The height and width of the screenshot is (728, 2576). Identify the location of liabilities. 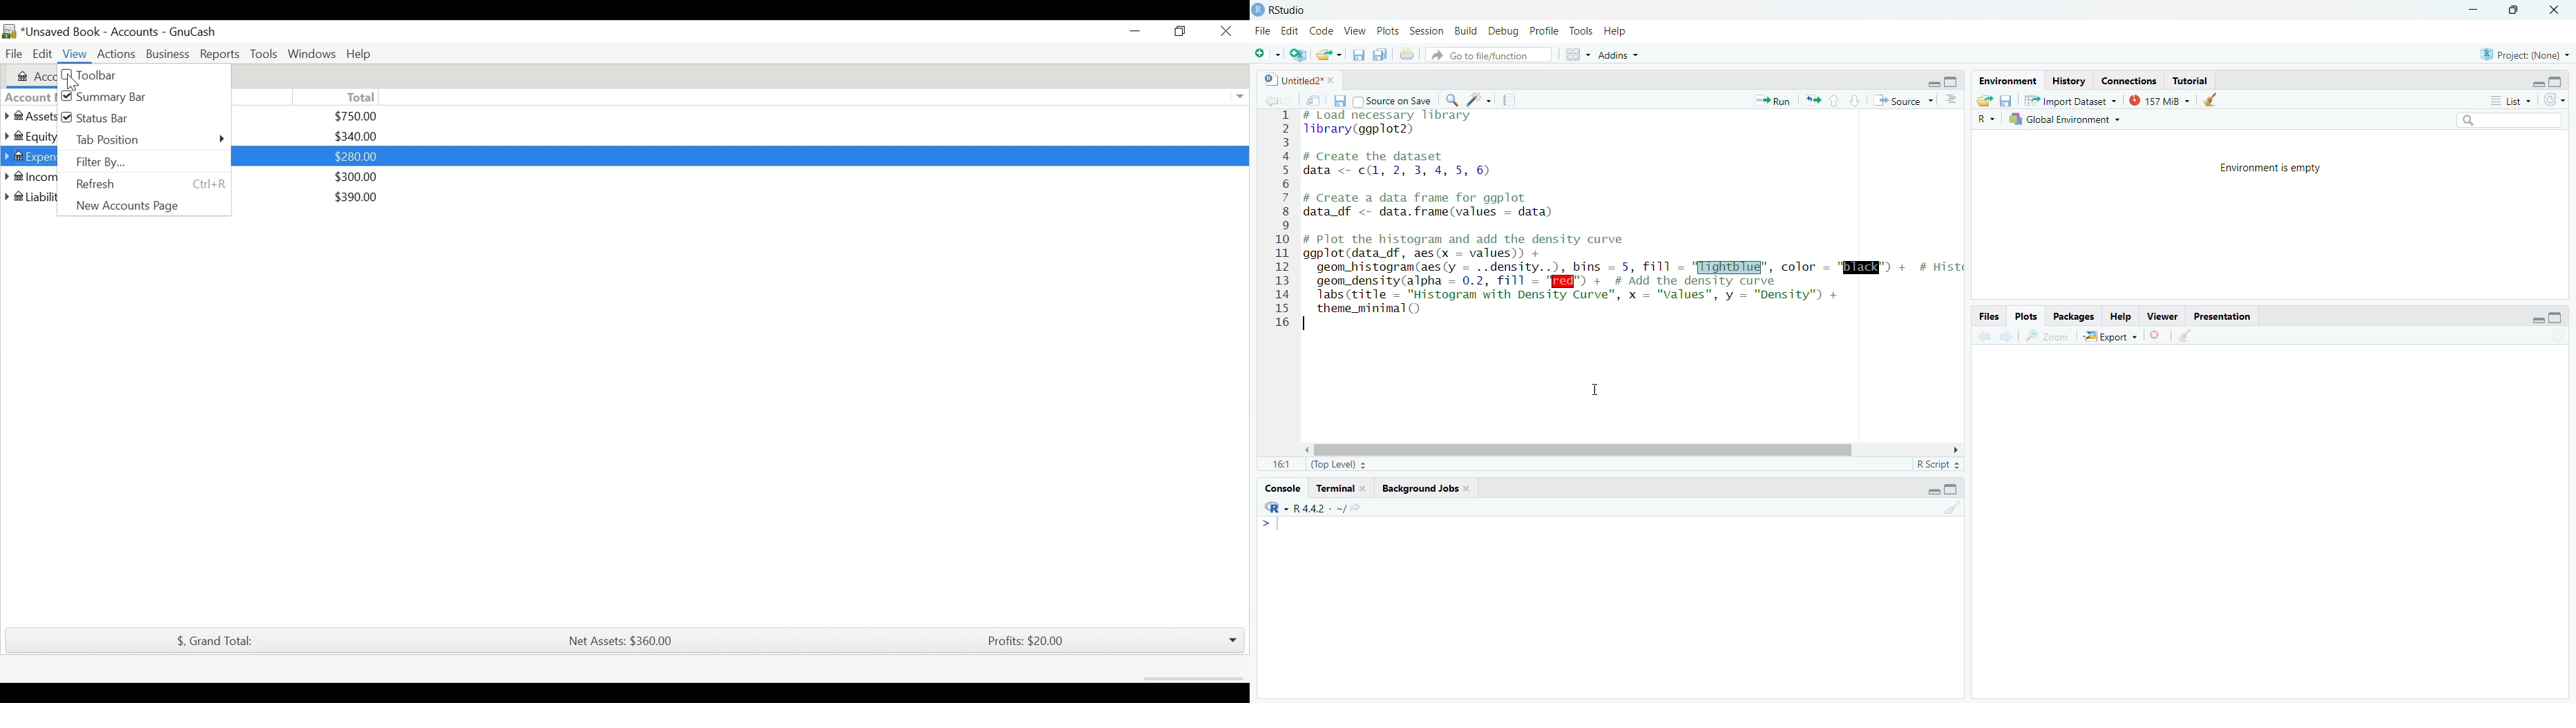
(29, 197).